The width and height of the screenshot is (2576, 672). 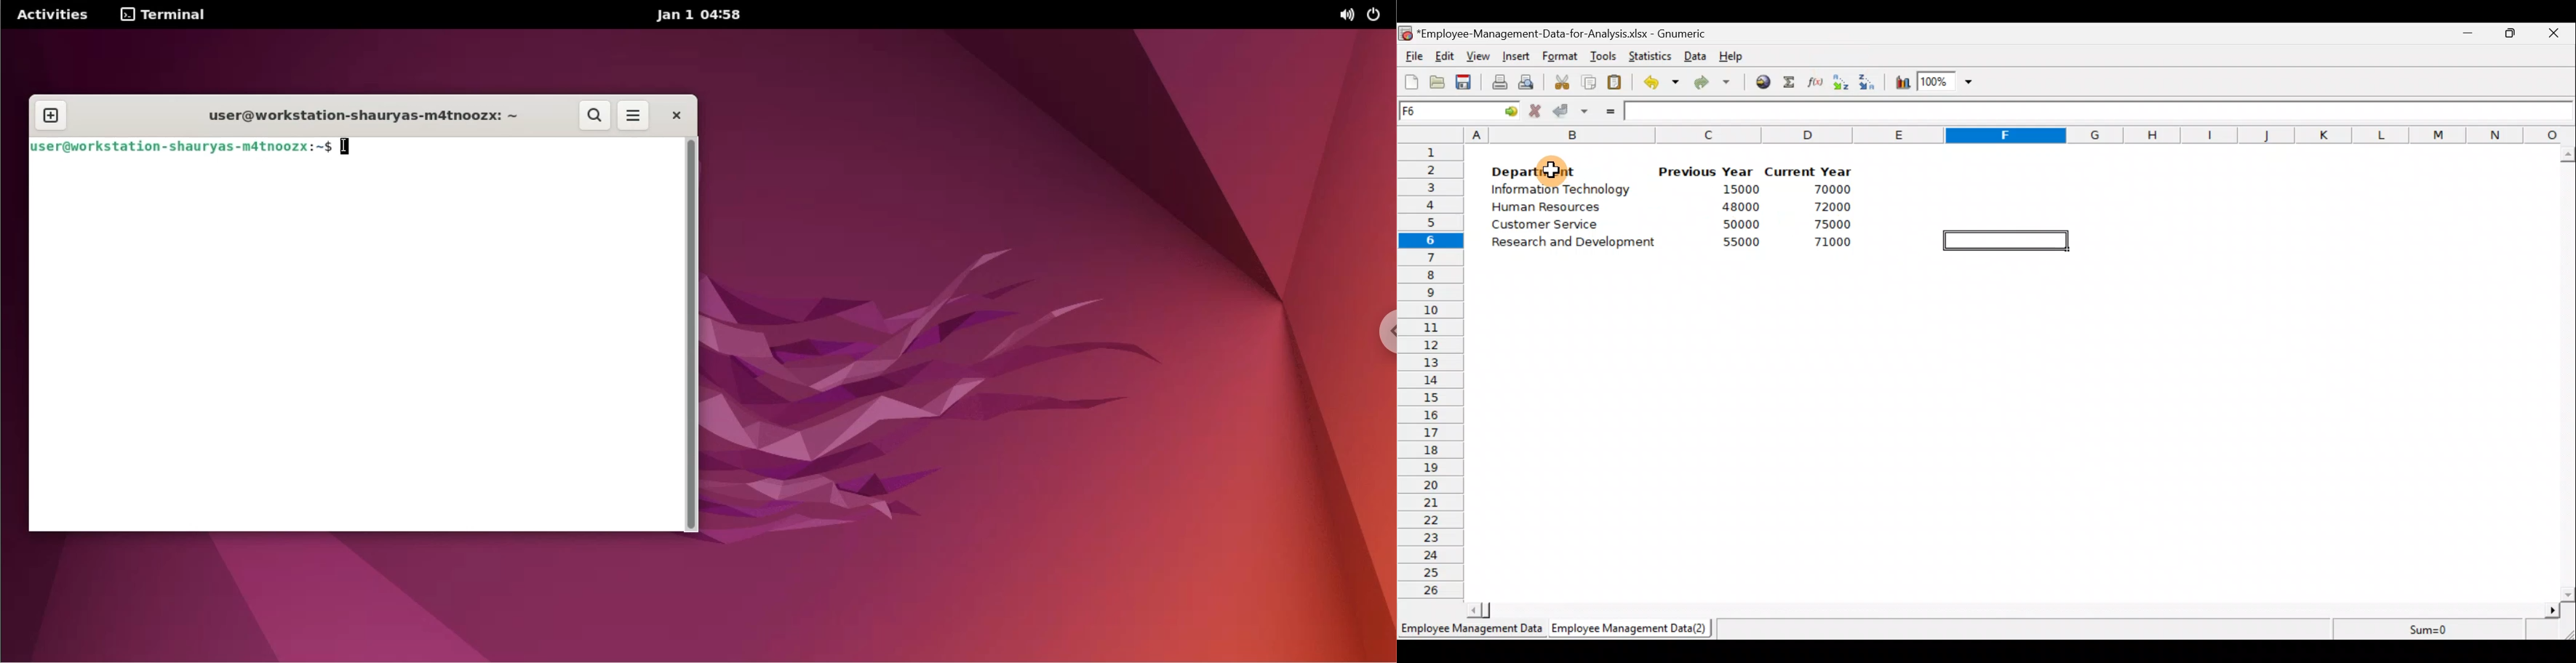 I want to click on 75000, so click(x=1828, y=225).